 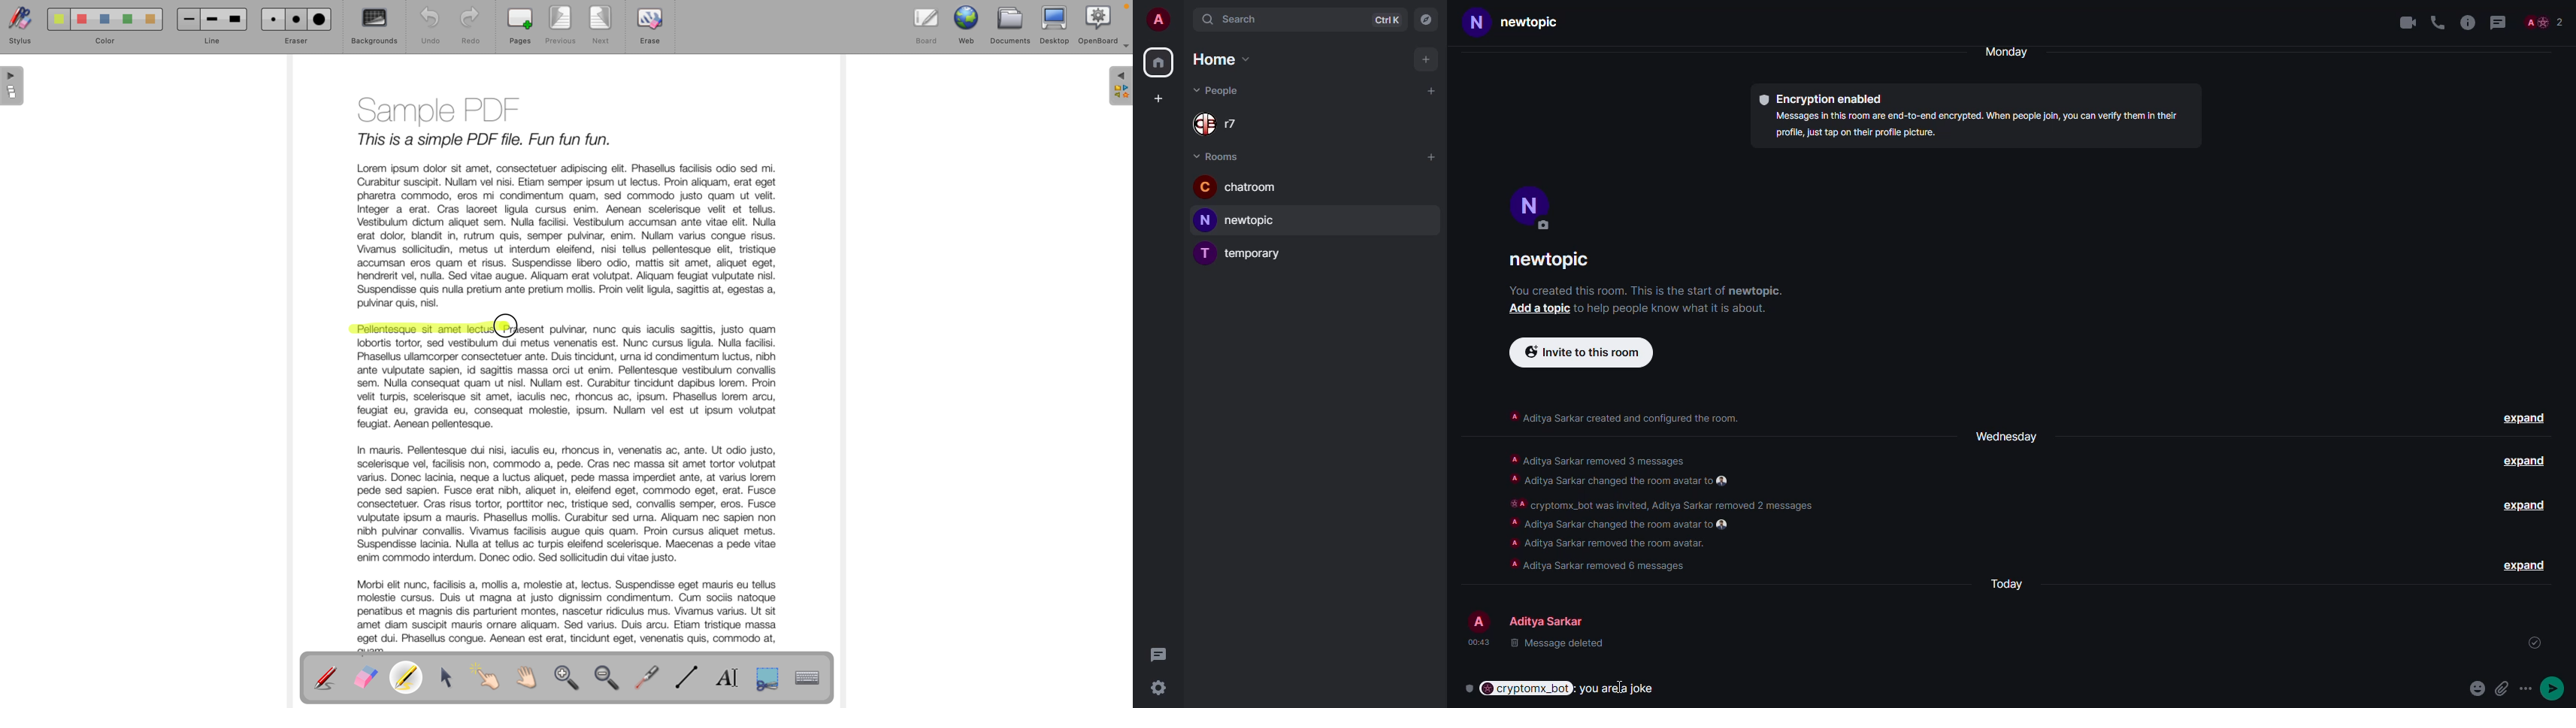 What do you see at coordinates (1386, 20) in the screenshot?
I see `ctrlK` at bounding box center [1386, 20].